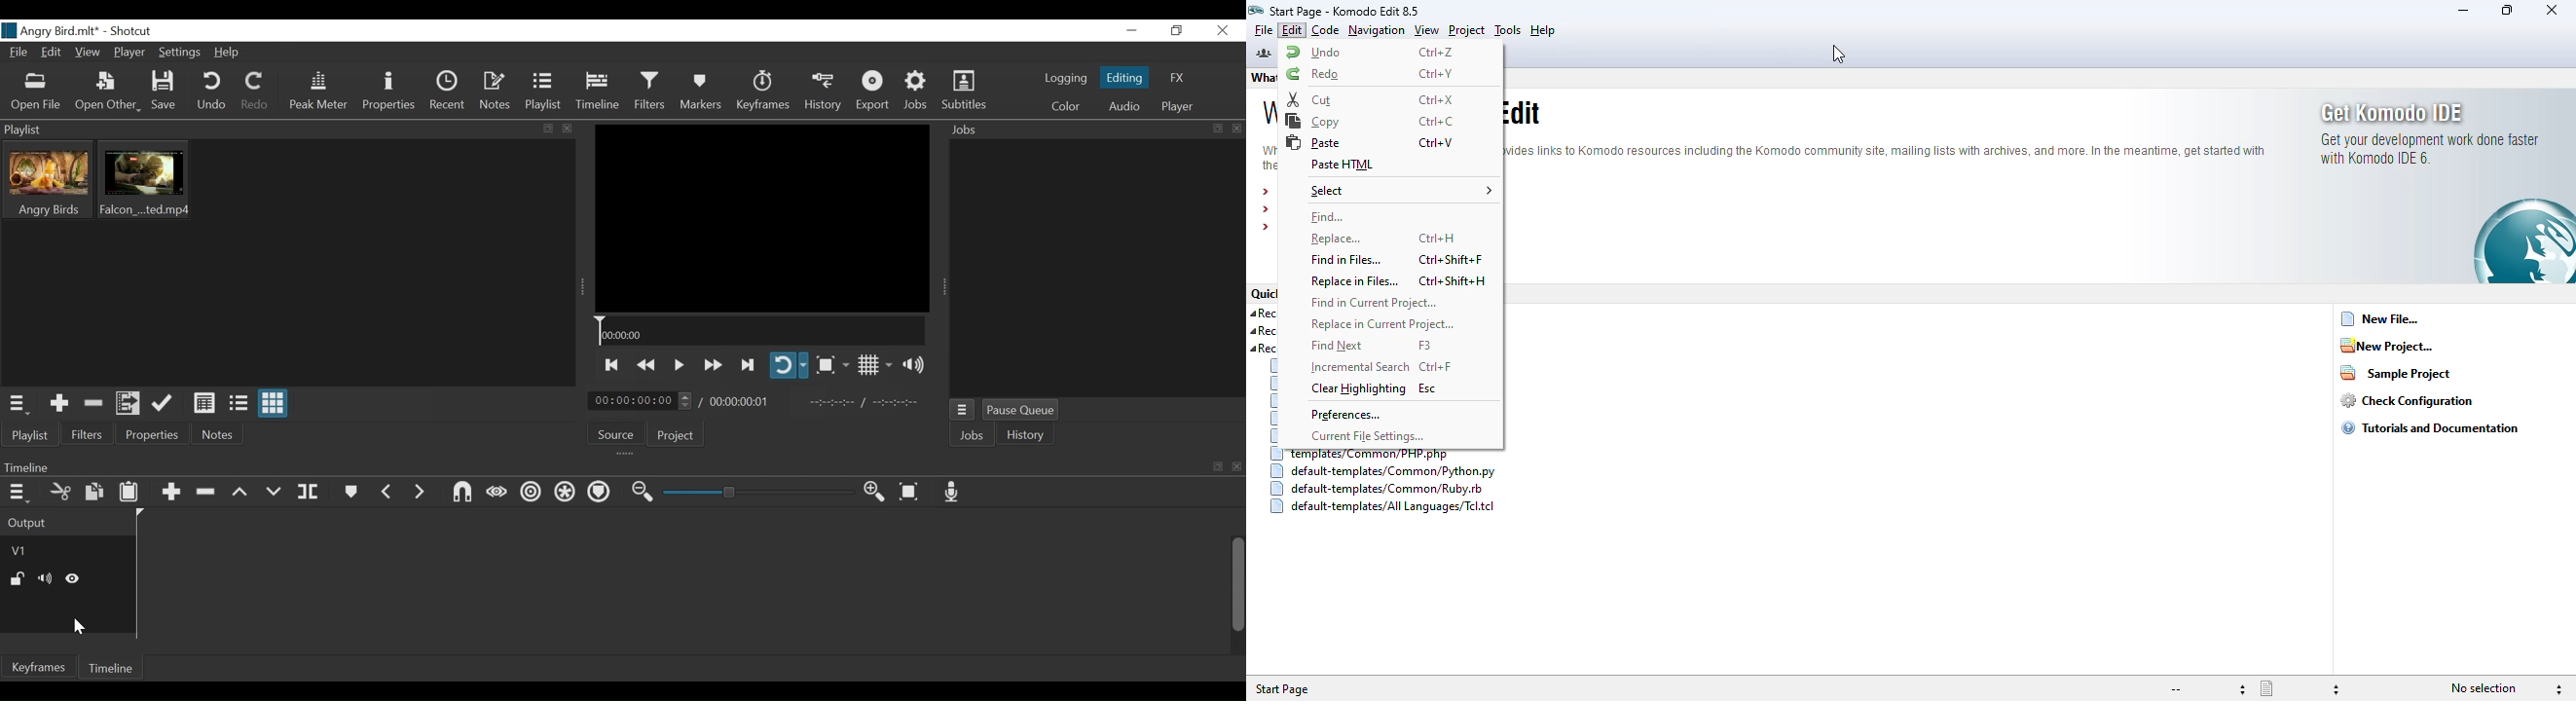 The height and width of the screenshot is (728, 2576). What do you see at coordinates (822, 92) in the screenshot?
I see `History` at bounding box center [822, 92].